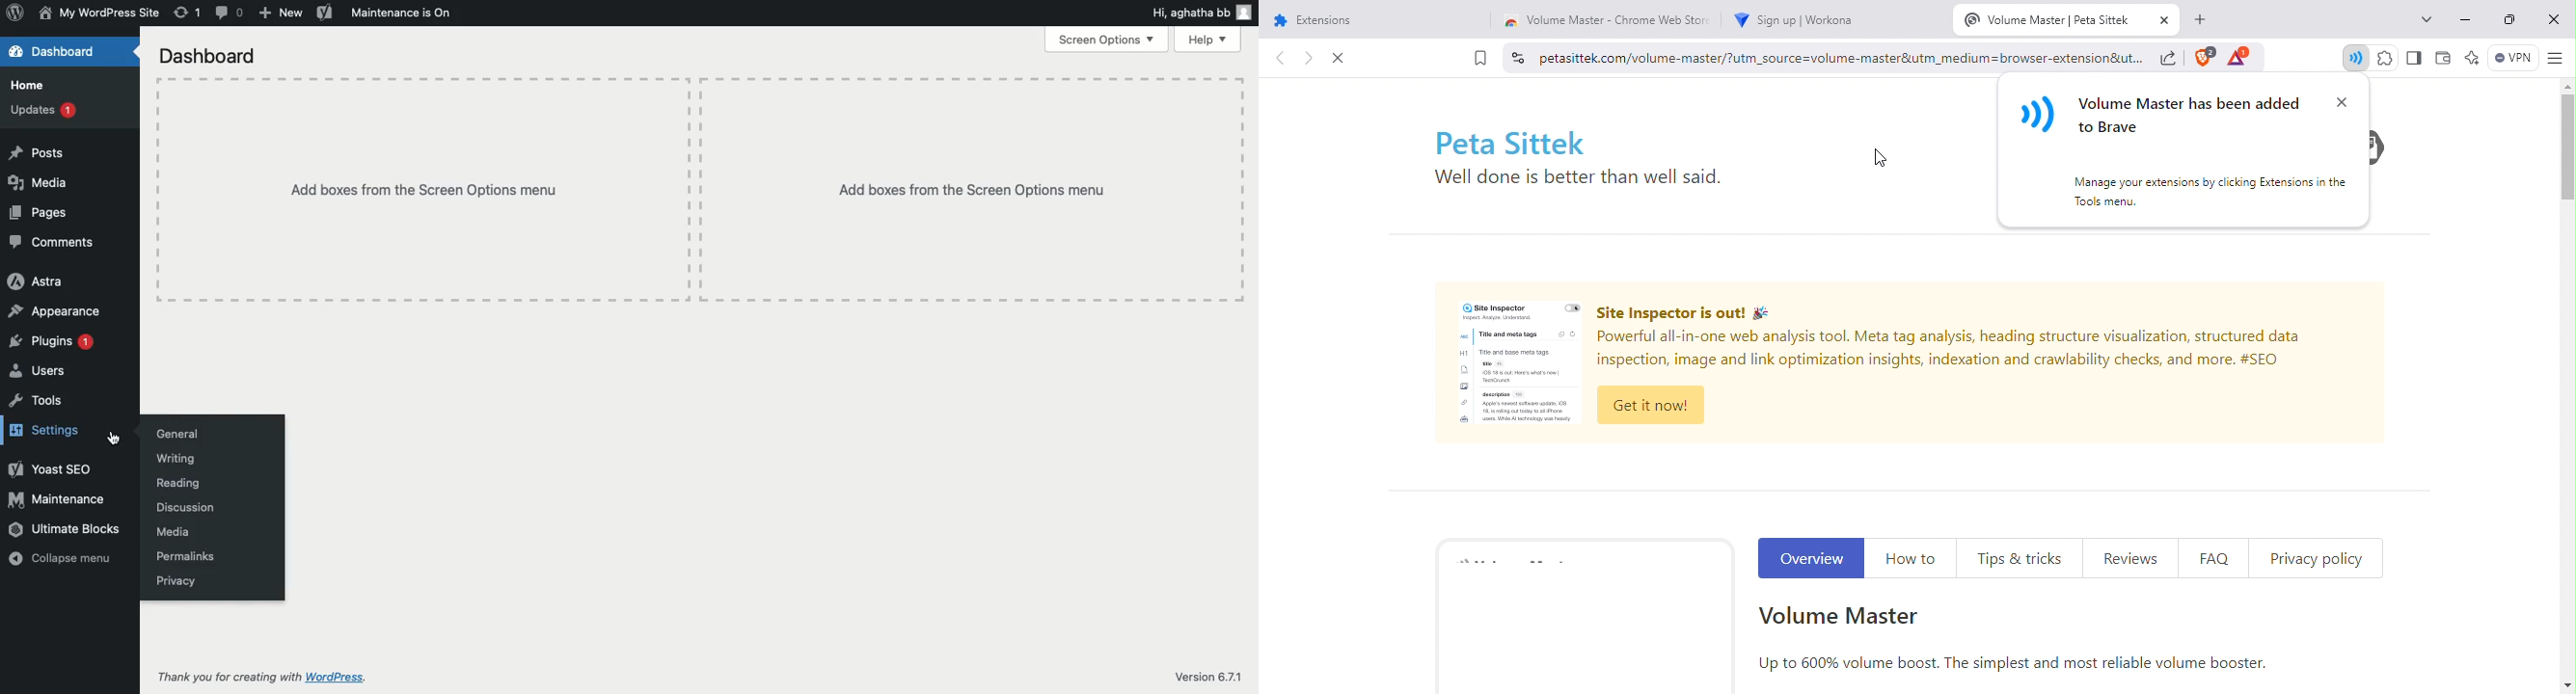 The image size is (2576, 700). What do you see at coordinates (185, 506) in the screenshot?
I see `Discussion` at bounding box center [185, 506].